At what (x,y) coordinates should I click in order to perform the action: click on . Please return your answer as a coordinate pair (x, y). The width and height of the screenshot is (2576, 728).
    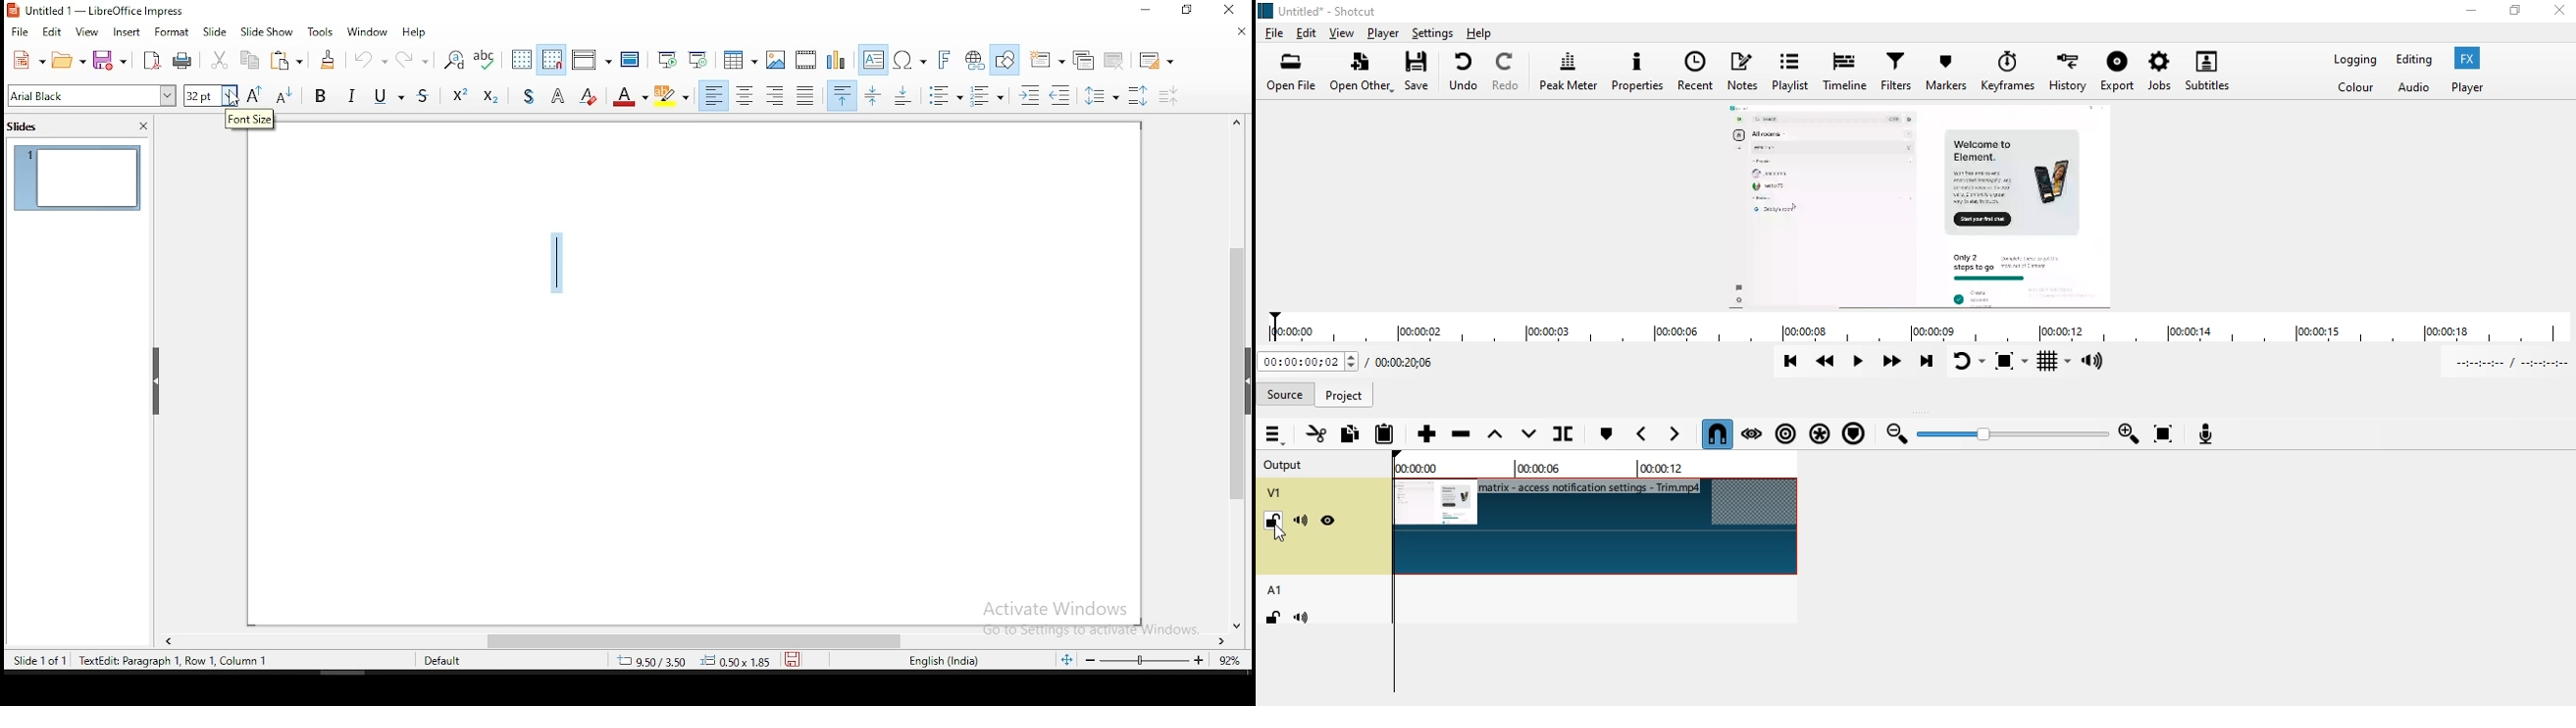
    Looking at the image, I should click on (1284, 438).